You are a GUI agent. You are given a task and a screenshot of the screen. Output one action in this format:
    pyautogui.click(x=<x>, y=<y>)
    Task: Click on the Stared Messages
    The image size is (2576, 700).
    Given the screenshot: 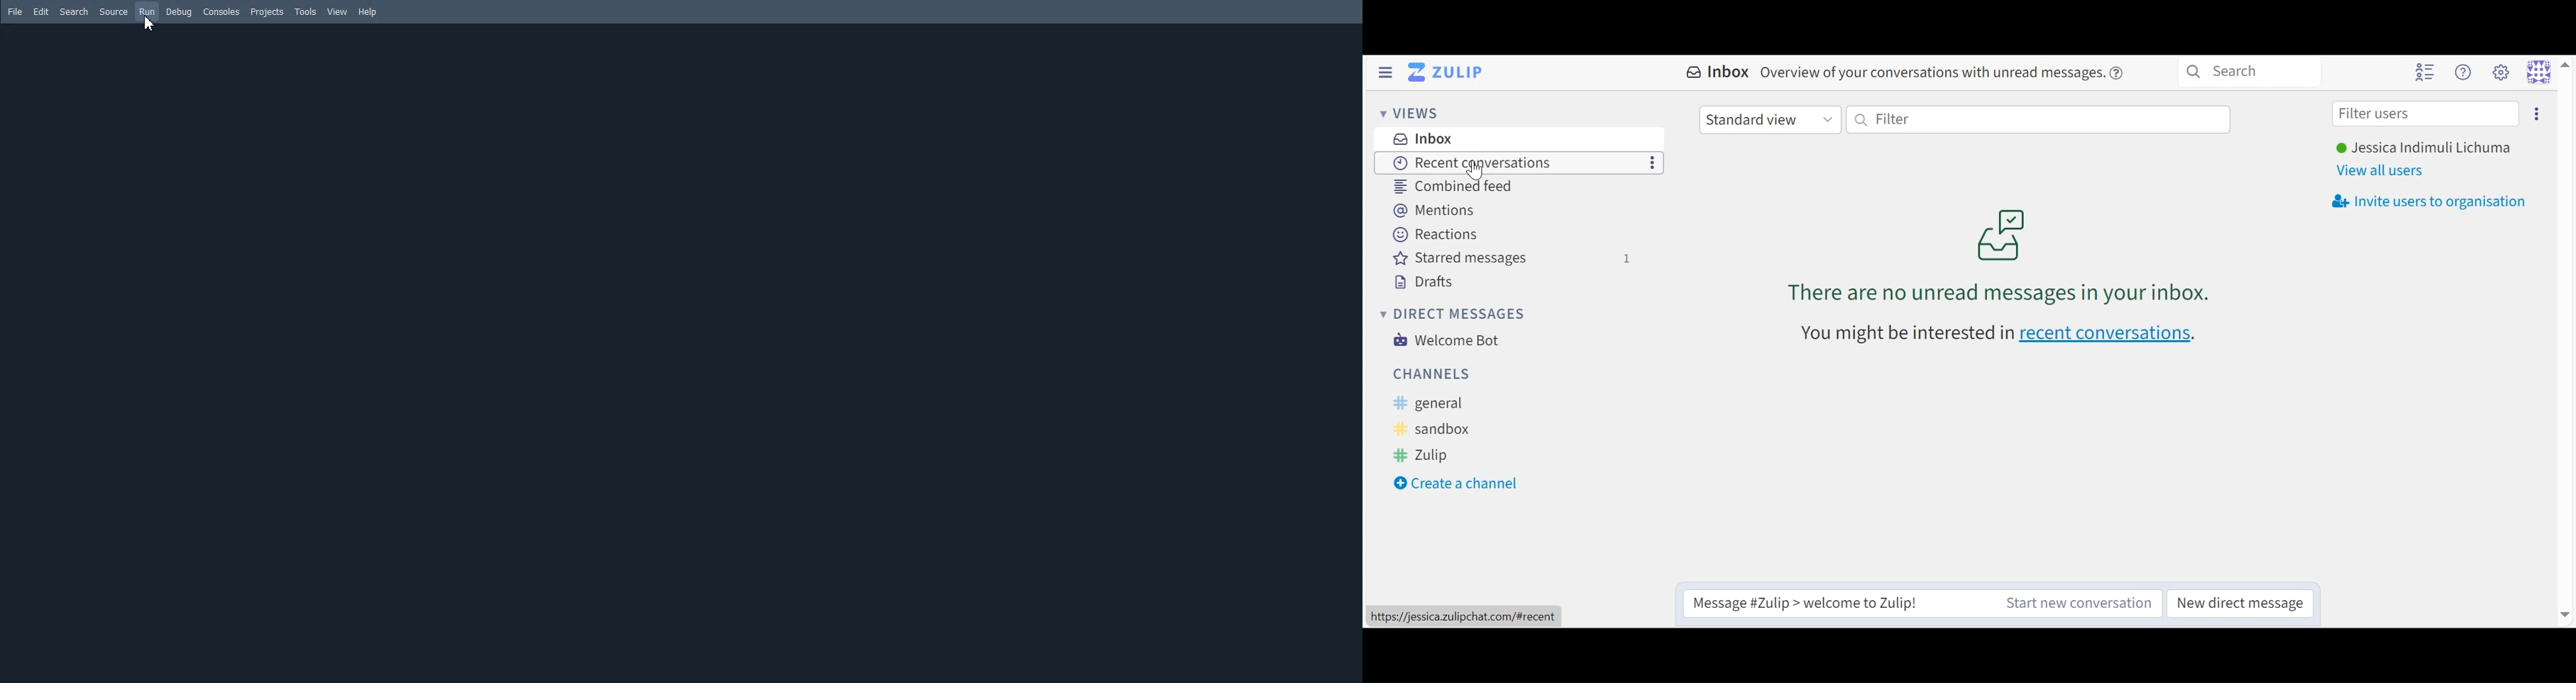 What is the action you would take?
    pyautogui.click(x=1510, y=258)
    